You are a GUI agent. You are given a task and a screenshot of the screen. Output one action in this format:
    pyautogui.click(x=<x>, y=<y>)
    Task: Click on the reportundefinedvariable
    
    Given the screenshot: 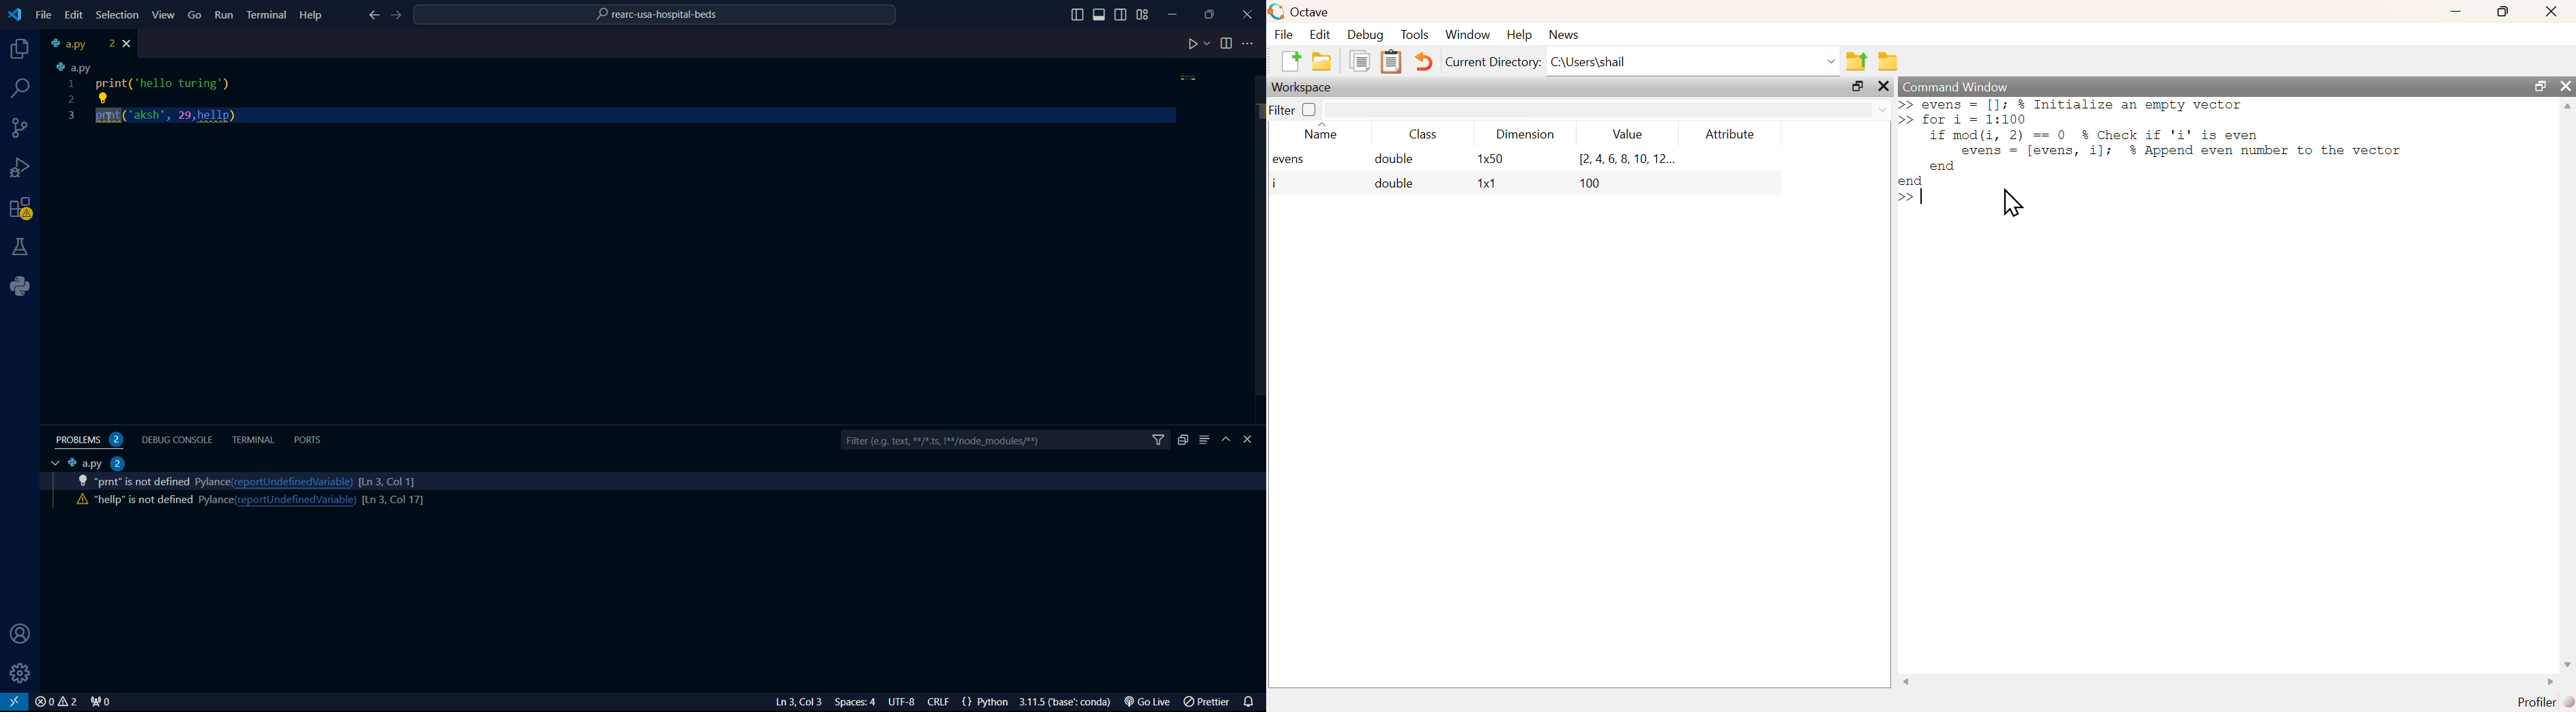 What is the action you would take?
    pyautogui.click(x=292, y=481)
    